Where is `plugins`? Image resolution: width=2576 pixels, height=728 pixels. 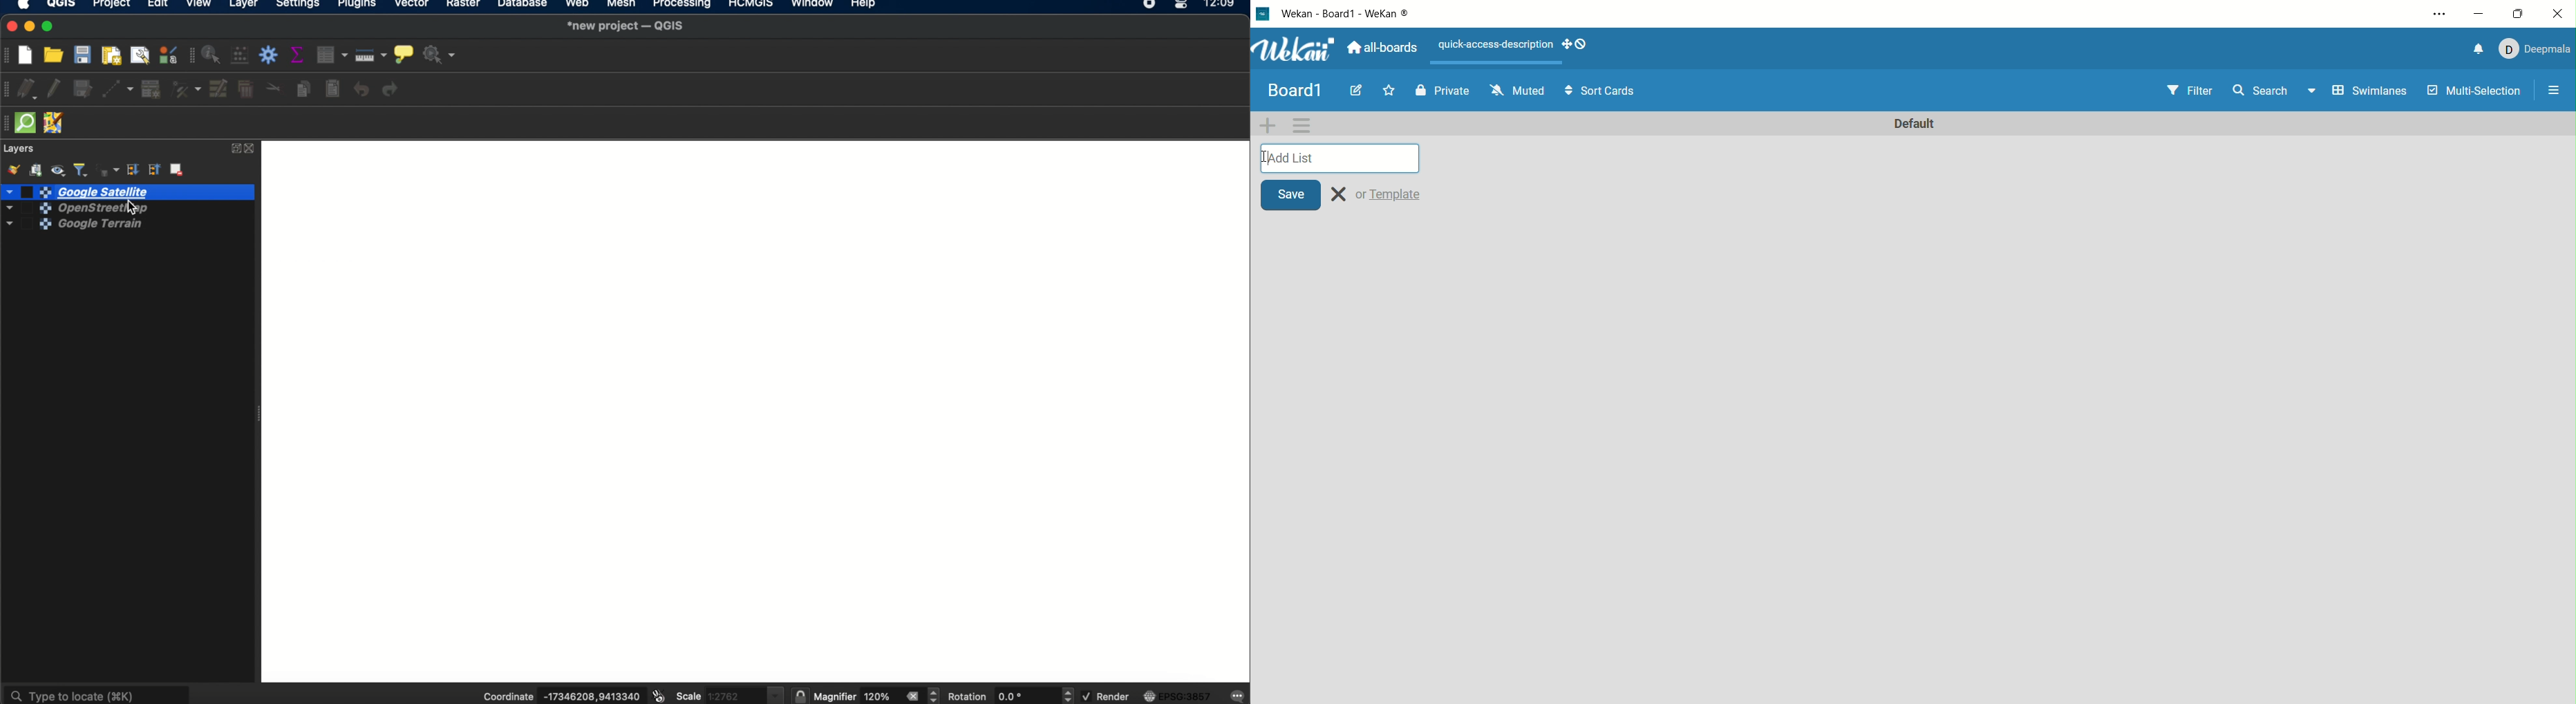
plugins is located at coordinates (358, 5).